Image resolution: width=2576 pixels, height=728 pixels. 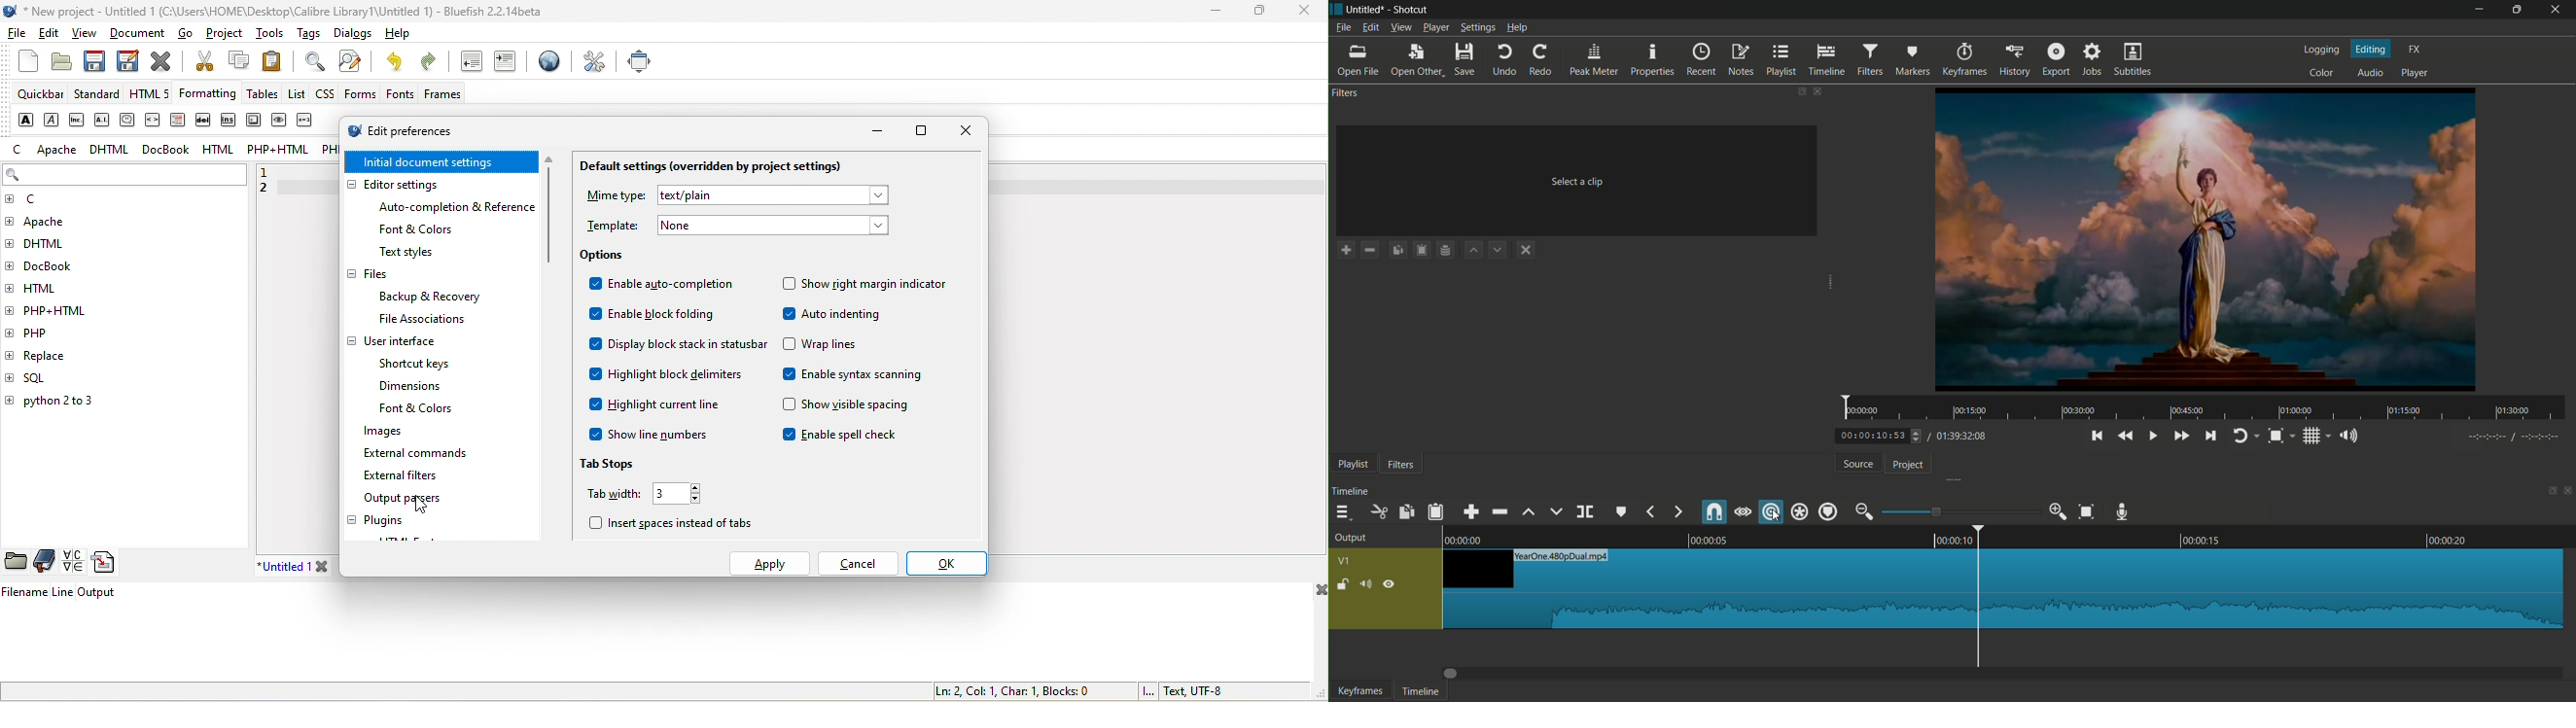 I want to click on citation, so click(x=126, y=119).